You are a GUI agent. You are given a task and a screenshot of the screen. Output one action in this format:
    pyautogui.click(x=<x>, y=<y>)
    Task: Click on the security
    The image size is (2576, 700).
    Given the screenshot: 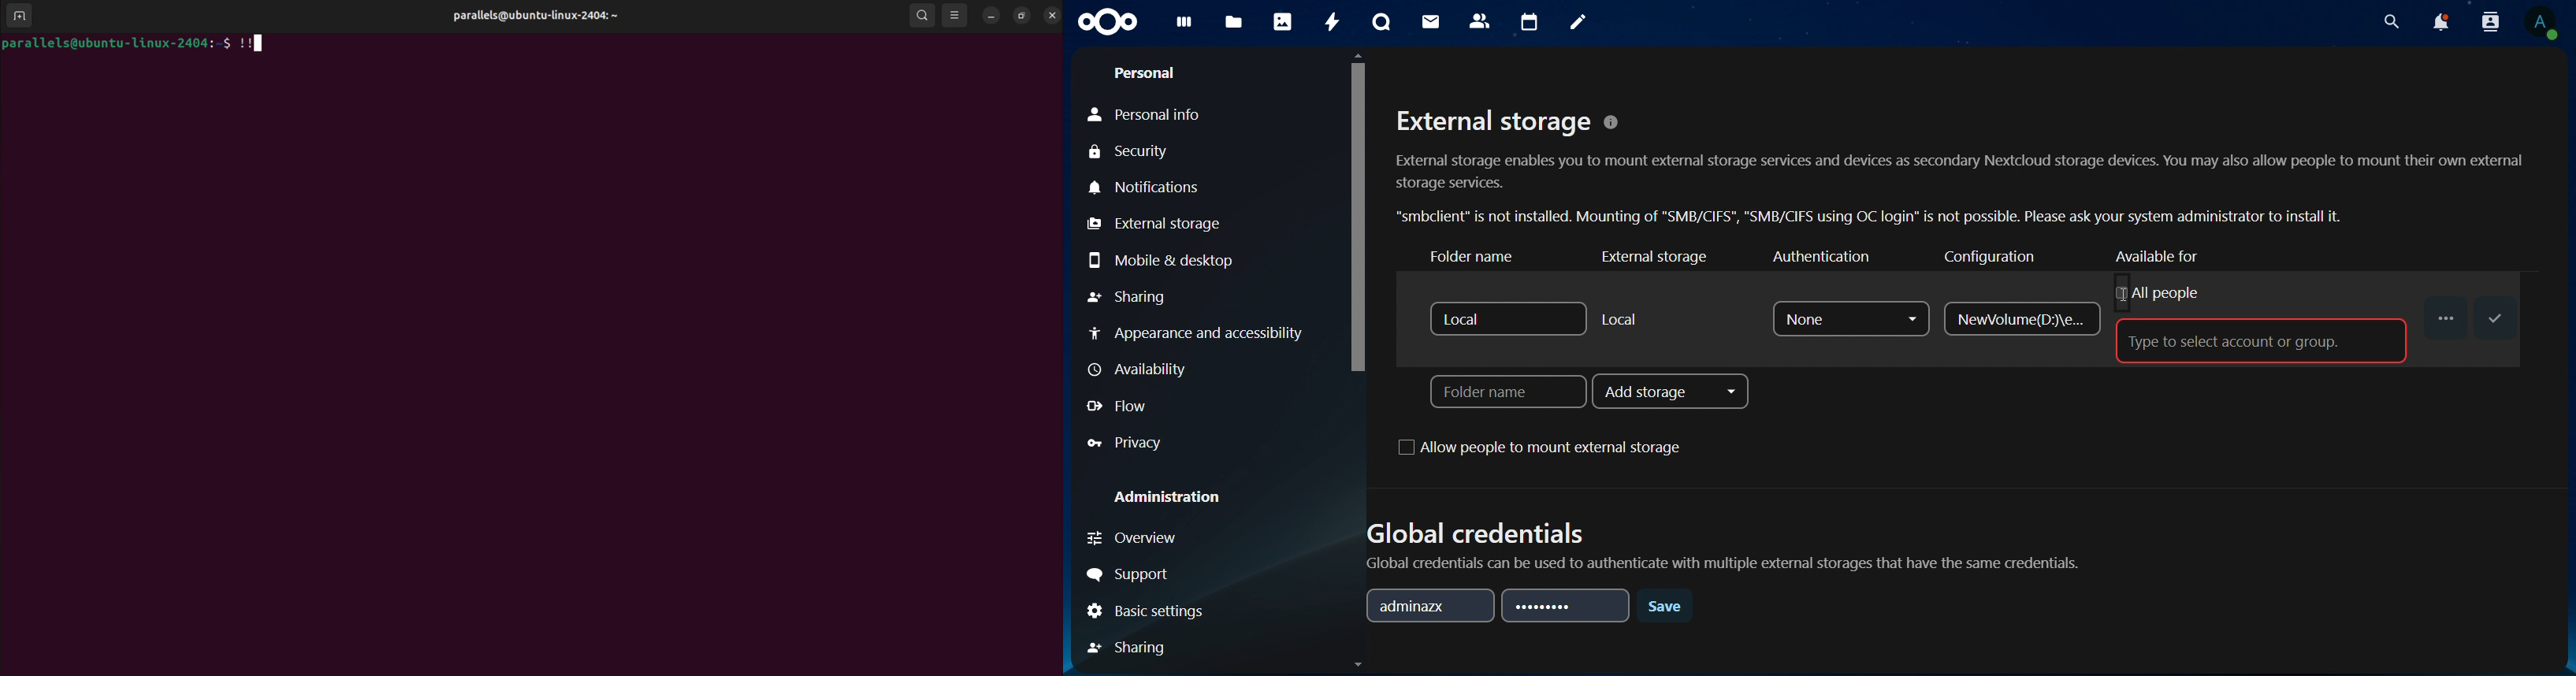 What is the action you would take?
    pyautogui.click(x=1143, y=151)
    